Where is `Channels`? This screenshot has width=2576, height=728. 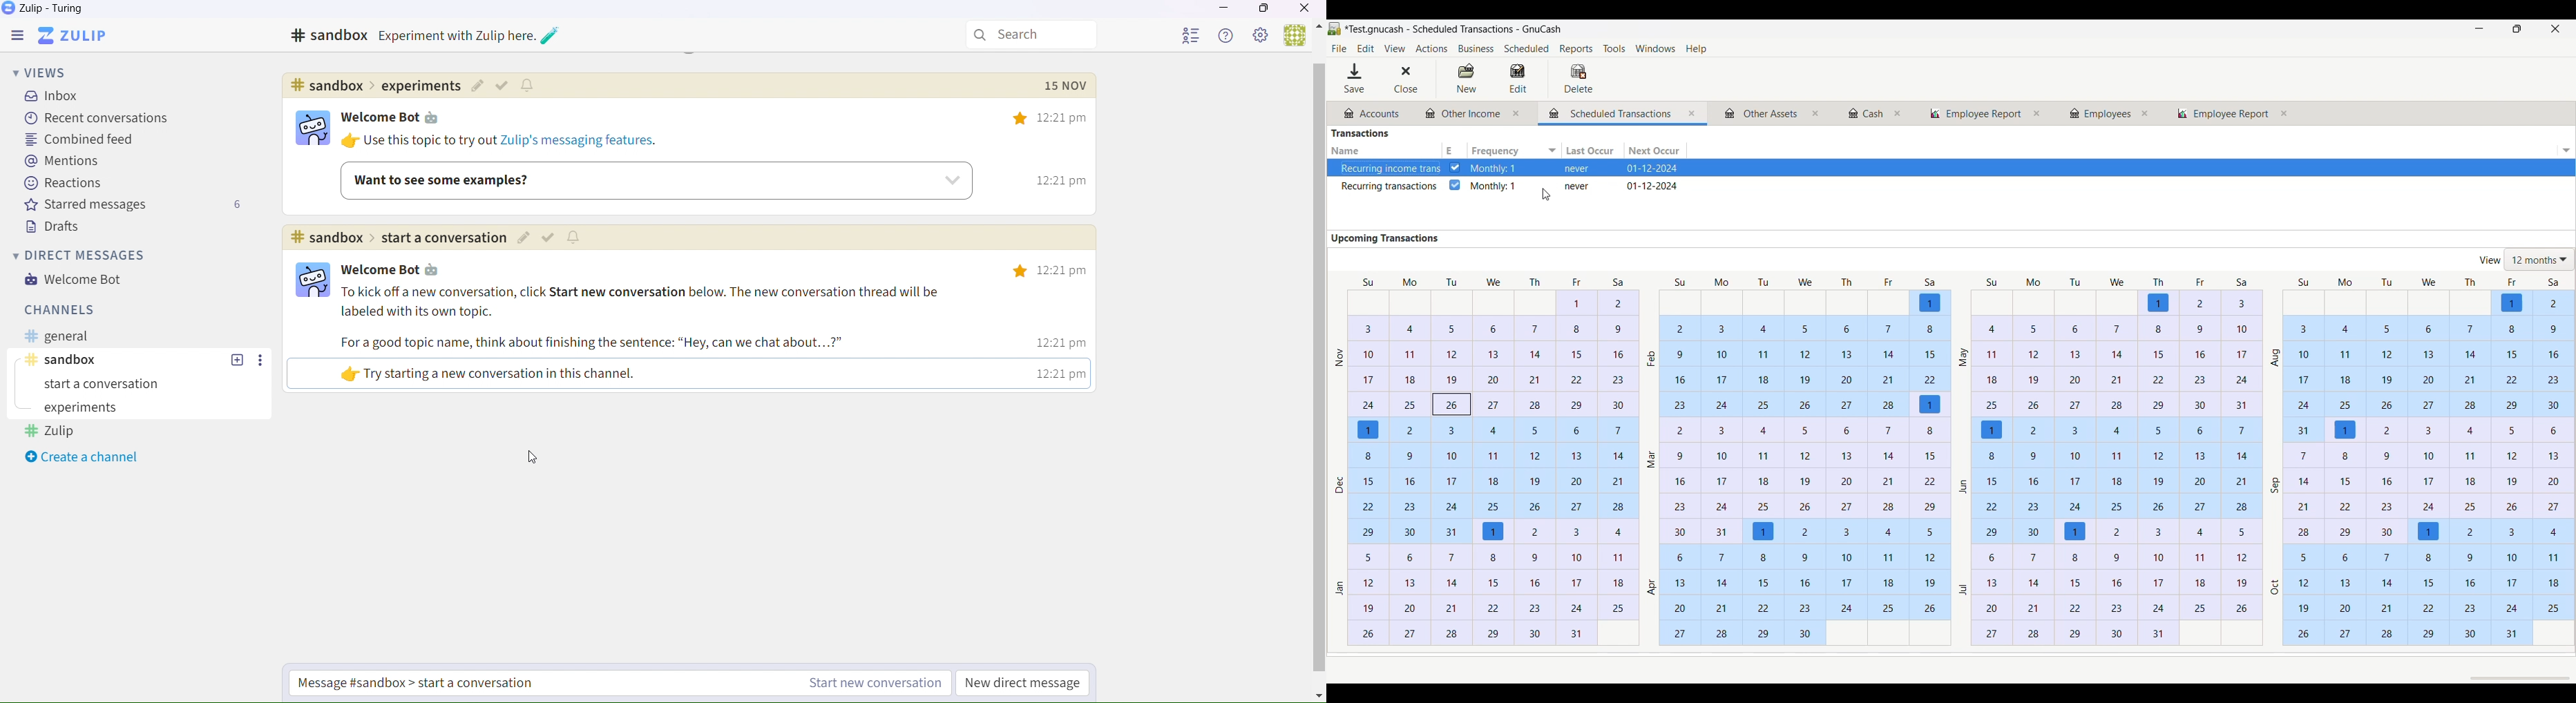
Channels is located at coordinates (56, 309).